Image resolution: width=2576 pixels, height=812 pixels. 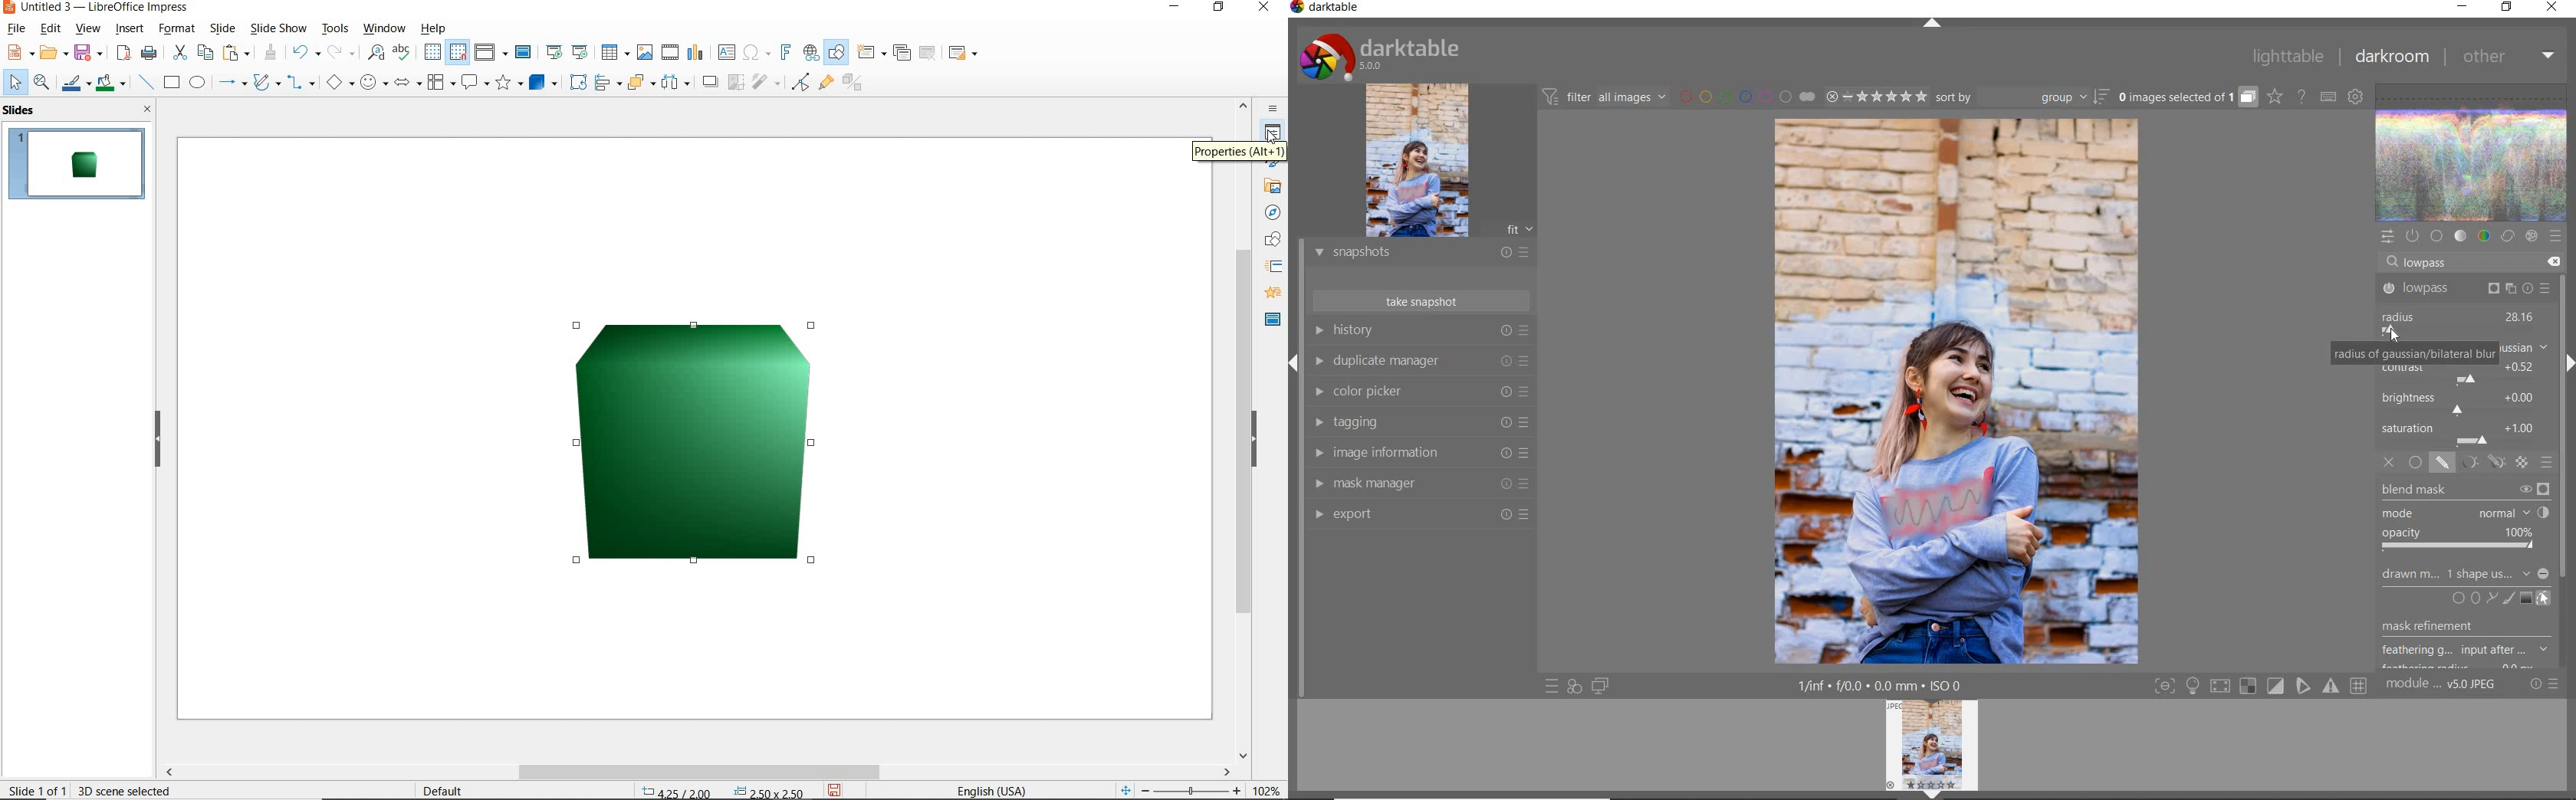 I want to click on slide show, so click(x=281, y=28).